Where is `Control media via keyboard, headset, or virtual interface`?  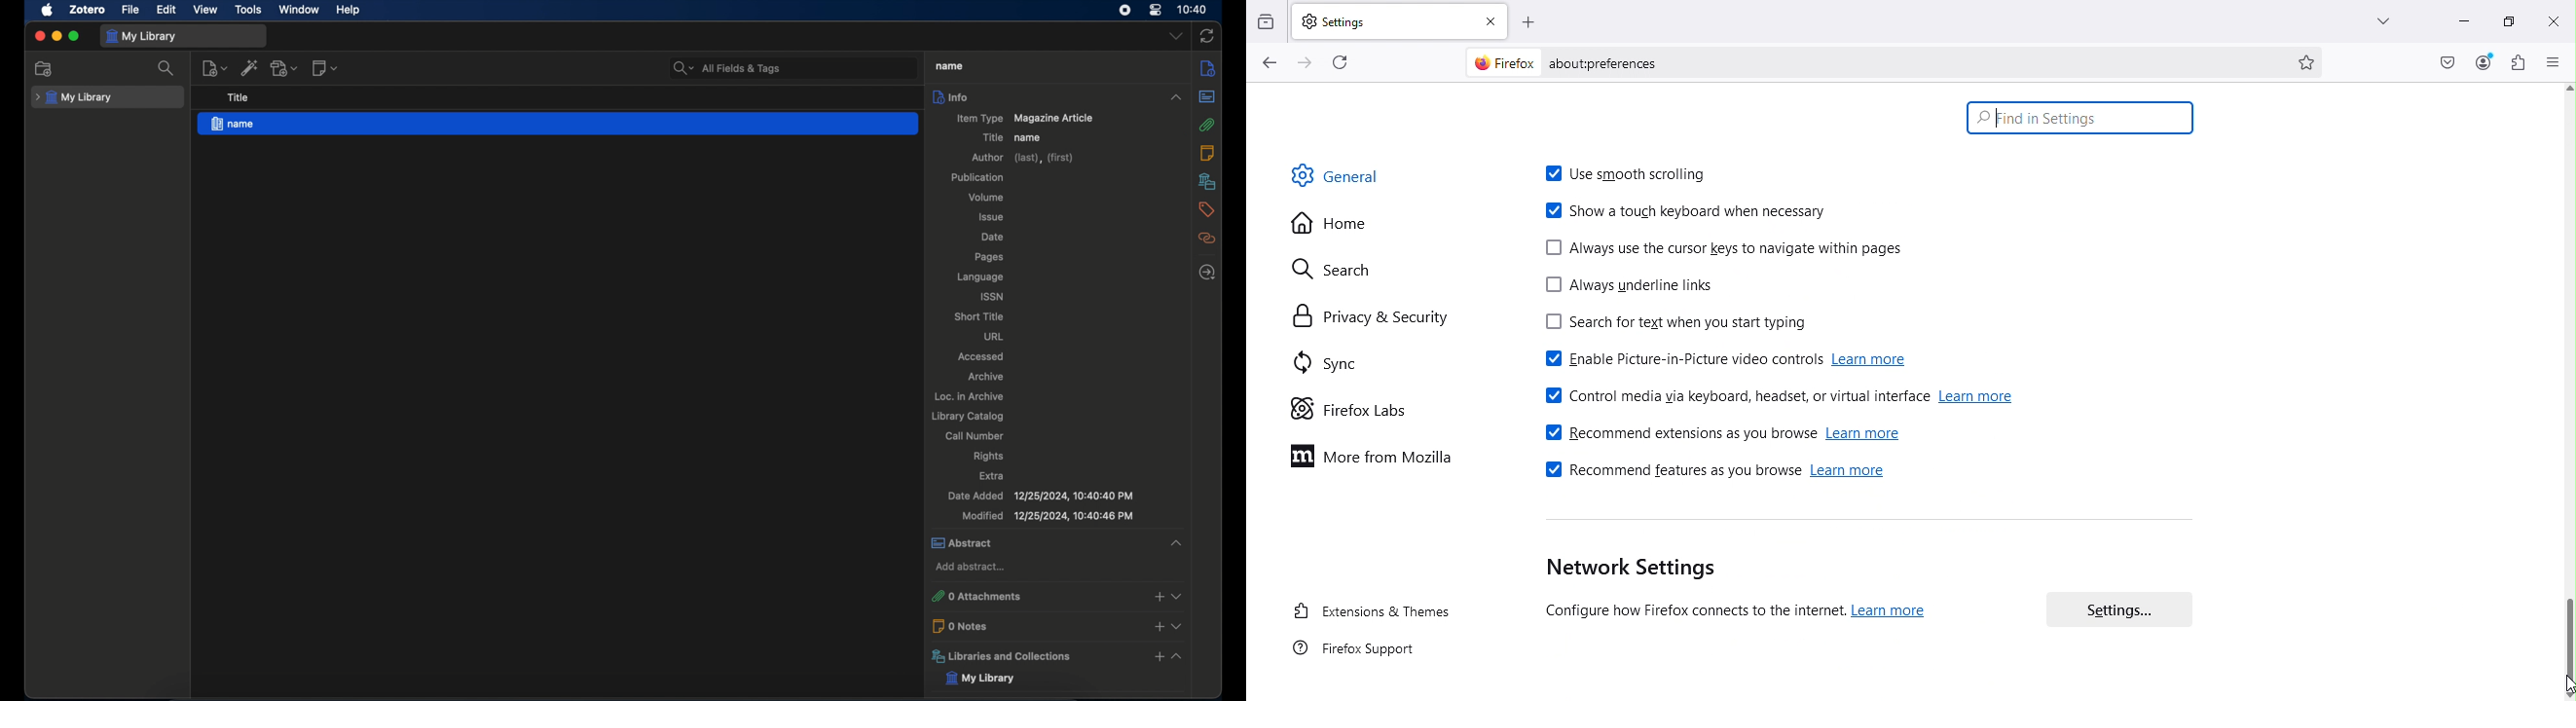
Control media via keyboard, headset, or virtual interface is located at coordinates (1785, 398).